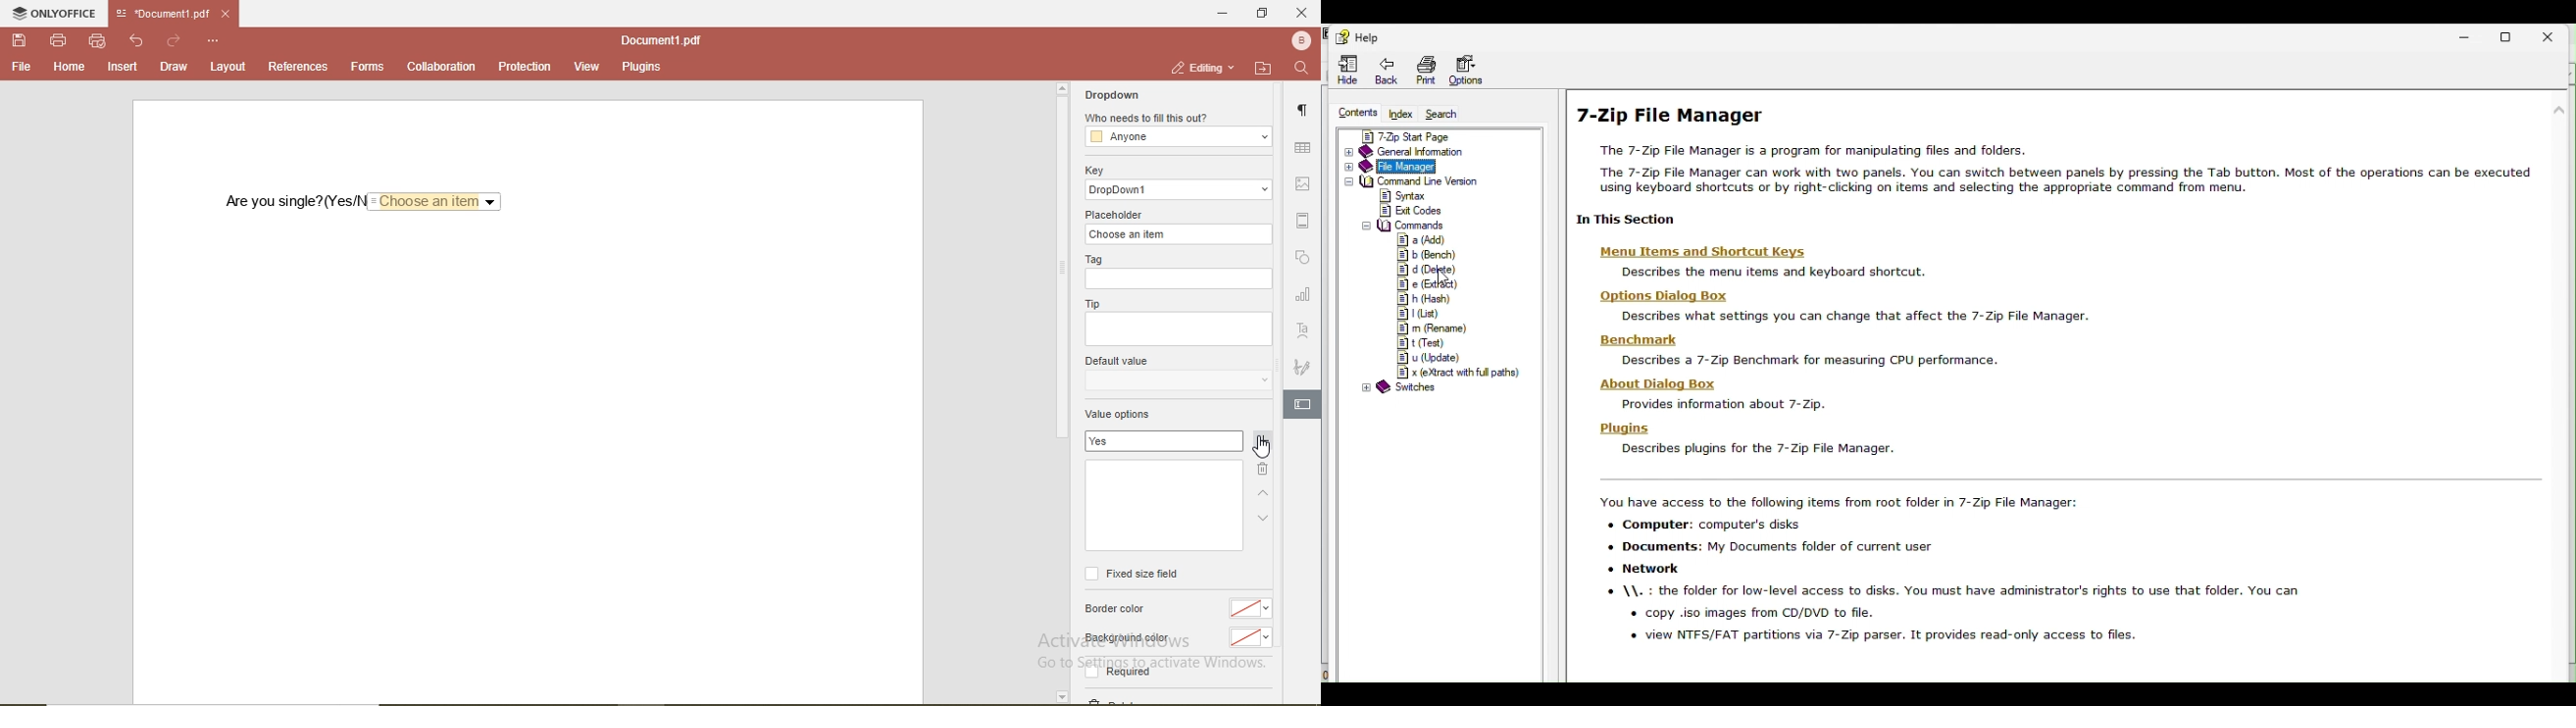  What do you see at coordinates (1428, 299) in the screenshot?
I see `h` at bounding box center [1428, 299].